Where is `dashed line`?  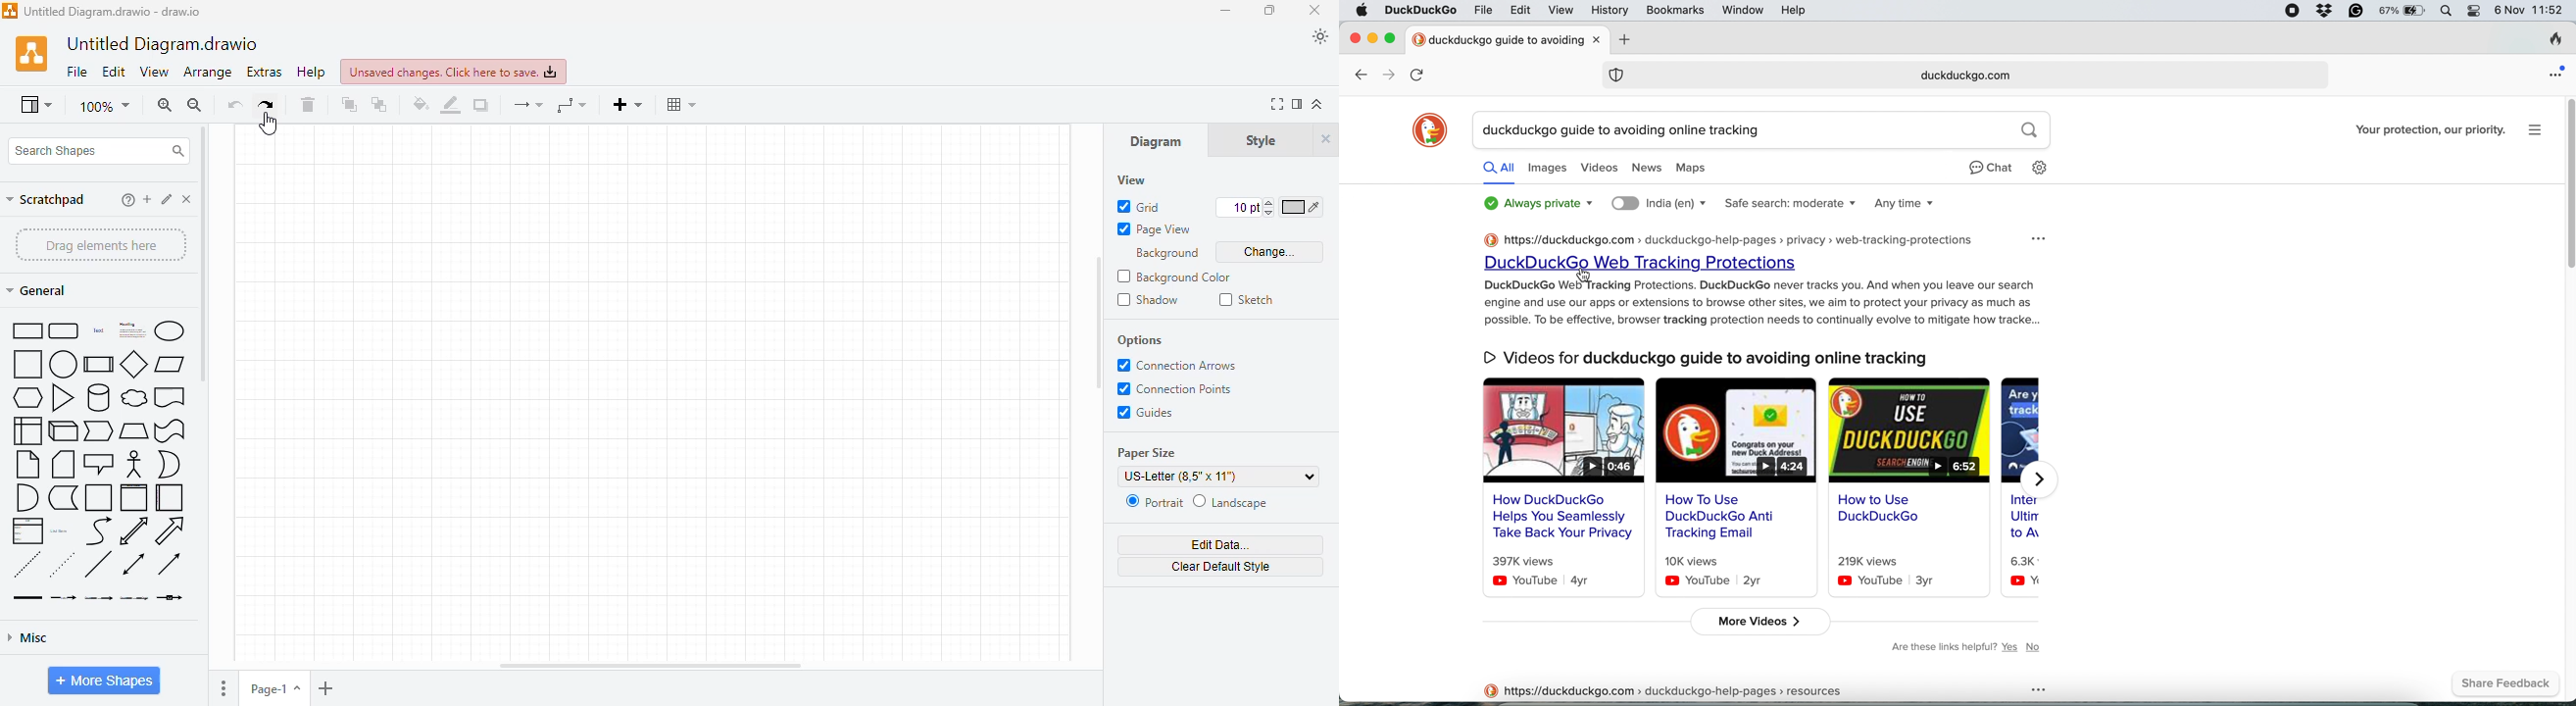 dashed line is located at coordinates (27, 564).